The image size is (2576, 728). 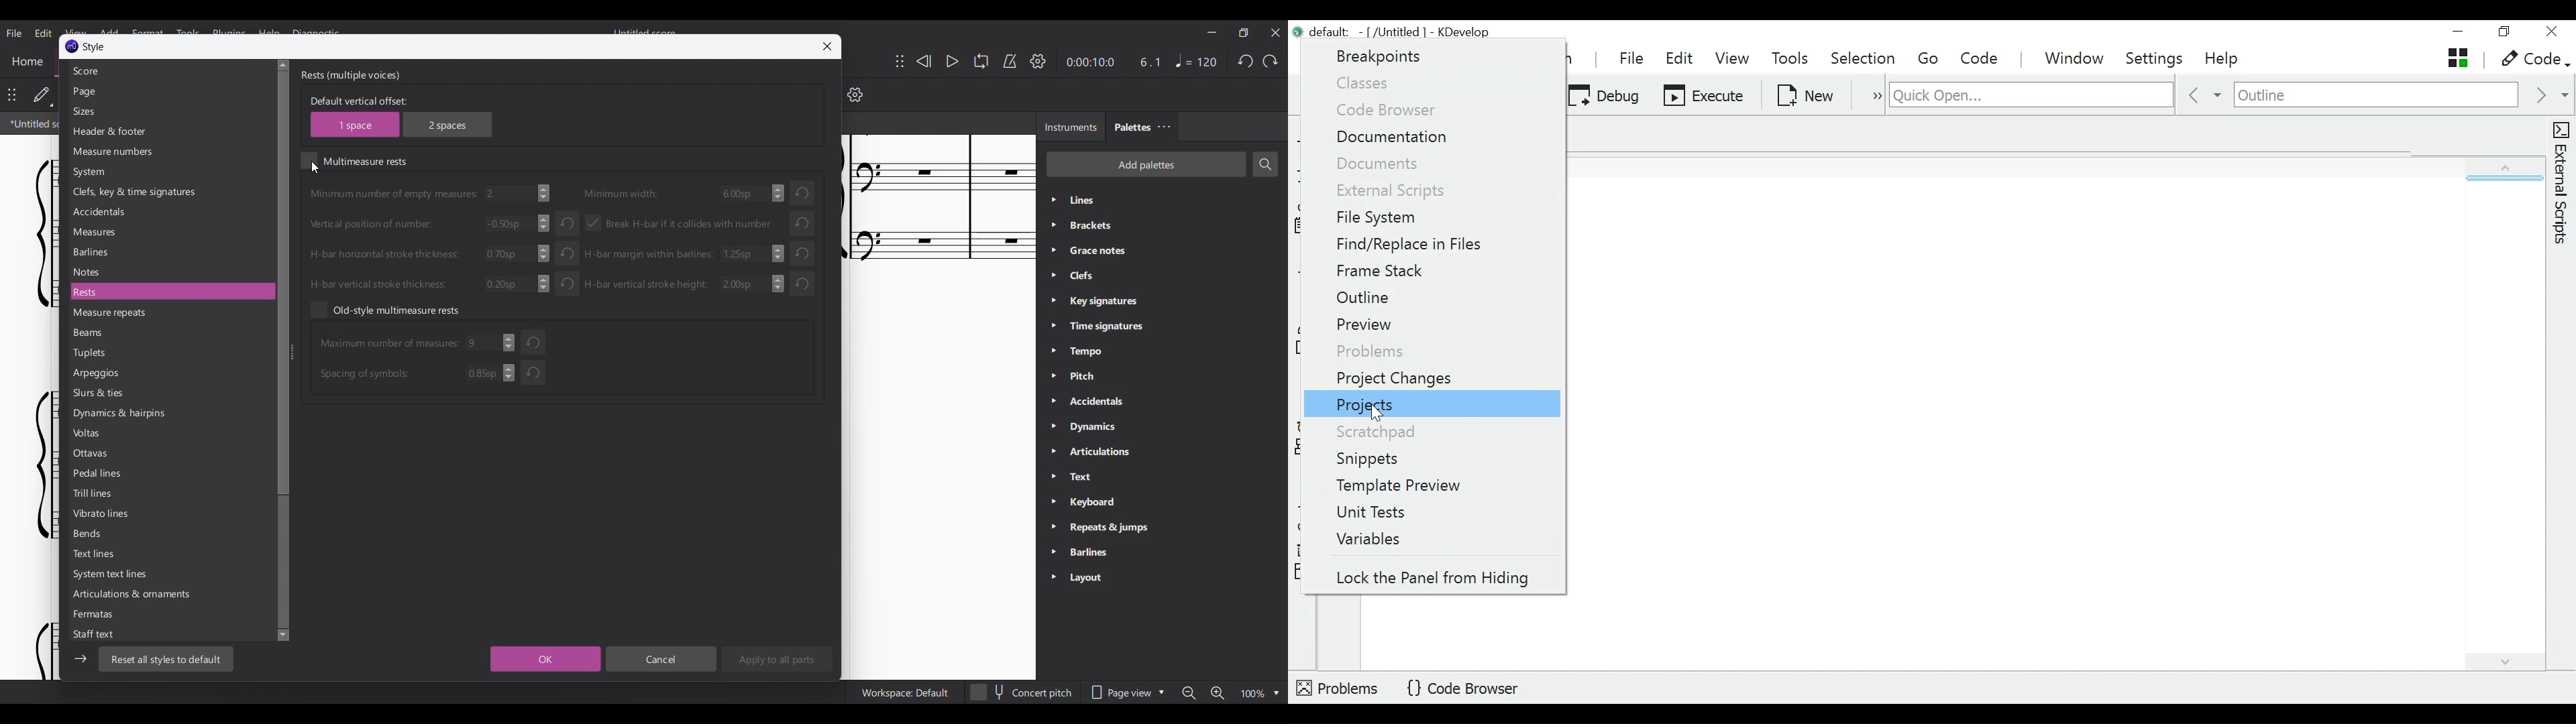 I want to click on Problems, so click(x=1371, y=350).